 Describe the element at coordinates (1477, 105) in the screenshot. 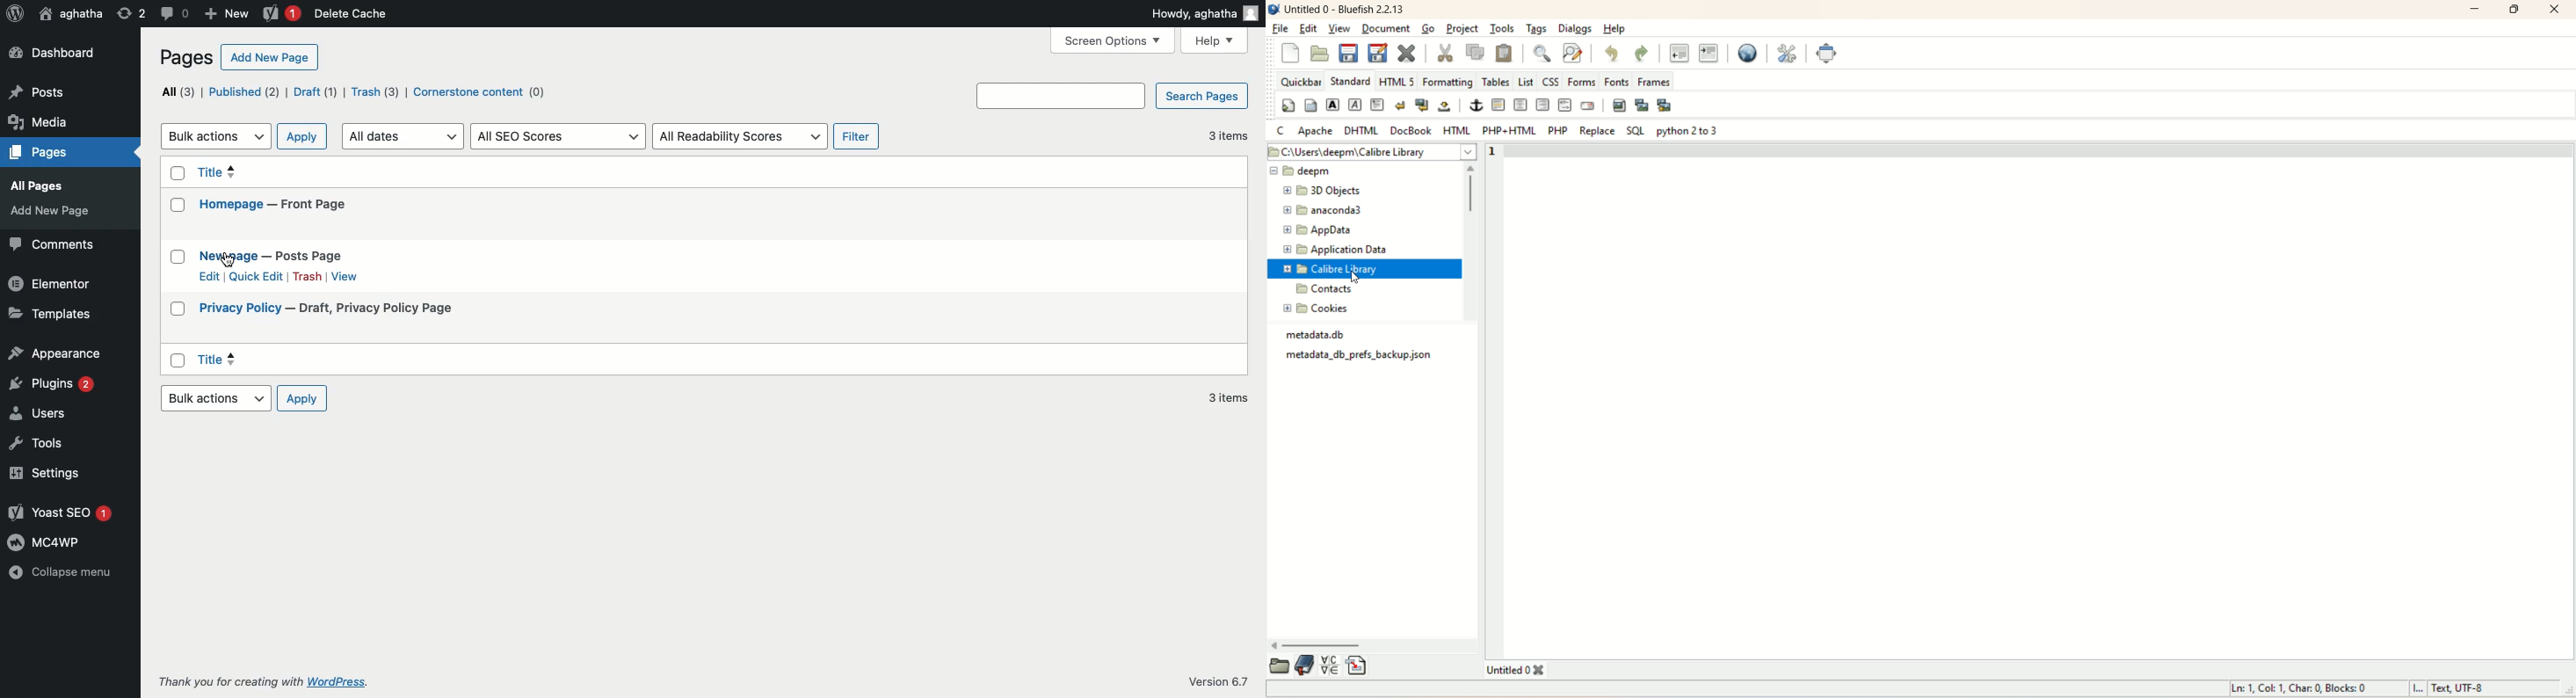

I see `anchor/hyperlink` at that location.